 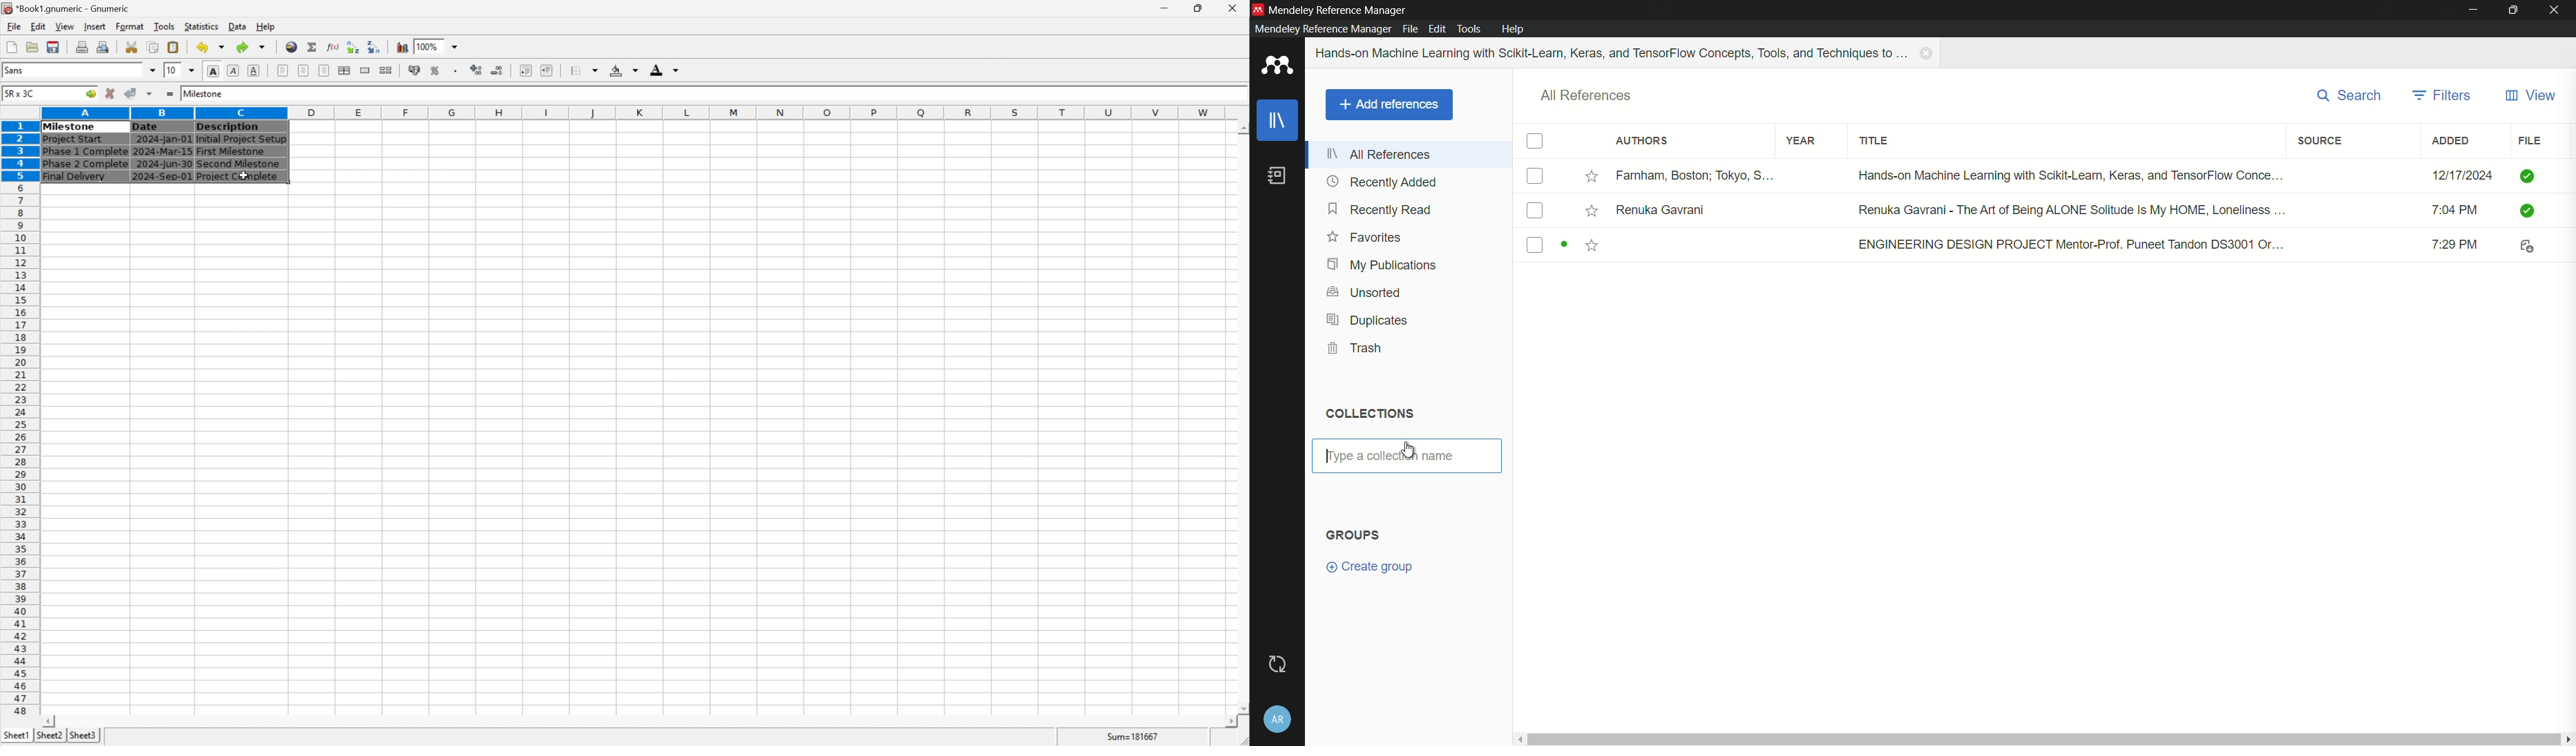 What do you see at coordinates (82, 46) in the screenshot?
I see `print preview` at bounding box center [82, 46].